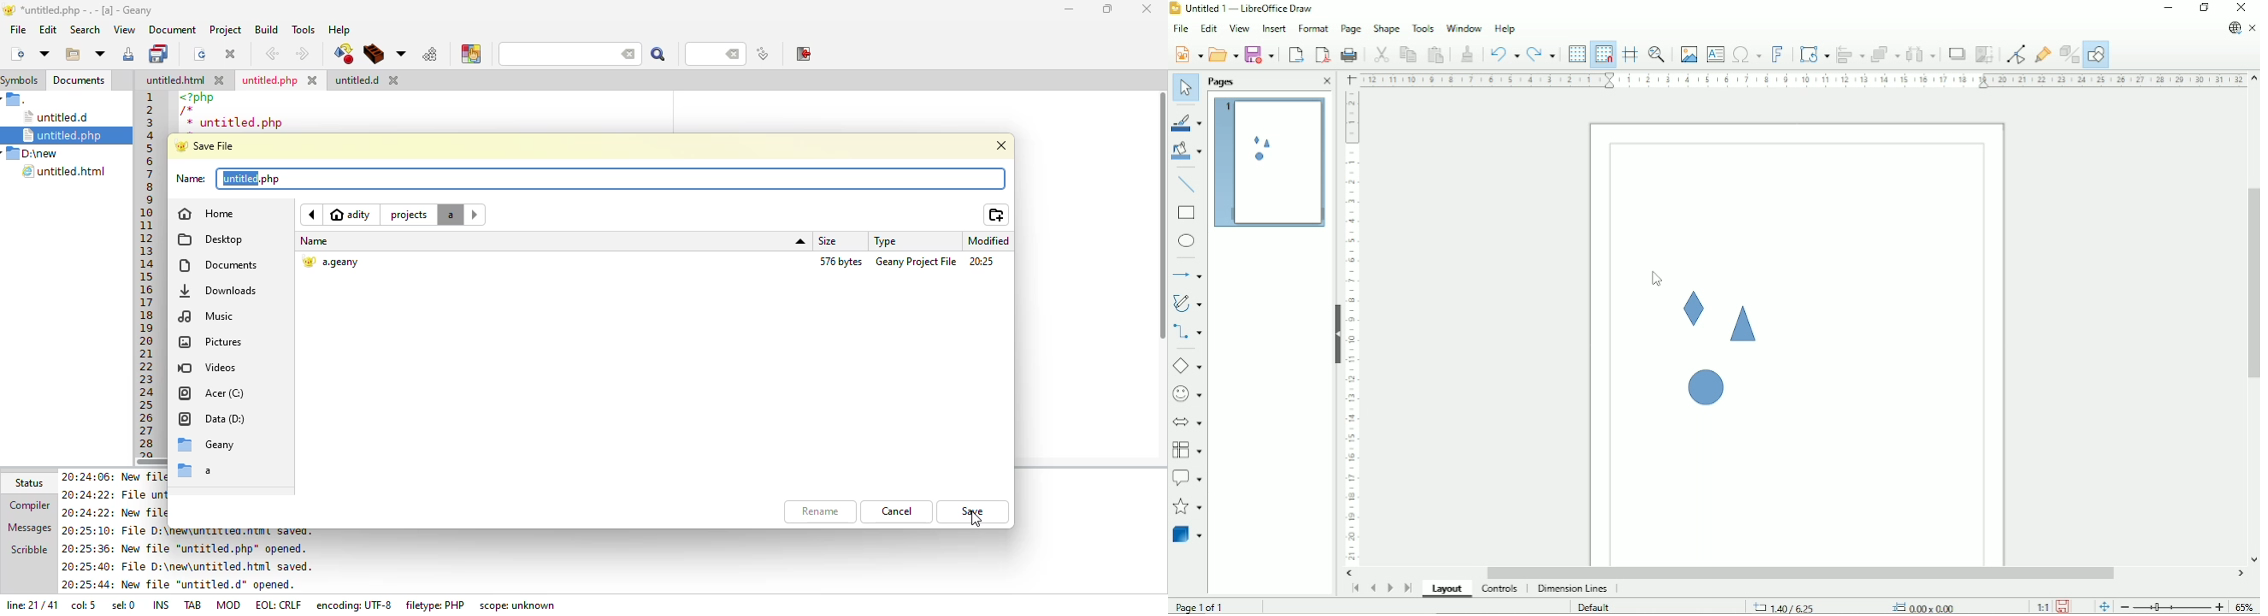  What do you see at coordinates (1188, 534) in the screenshot?
I see `3D Objects` at bounding box center [1188, 534].